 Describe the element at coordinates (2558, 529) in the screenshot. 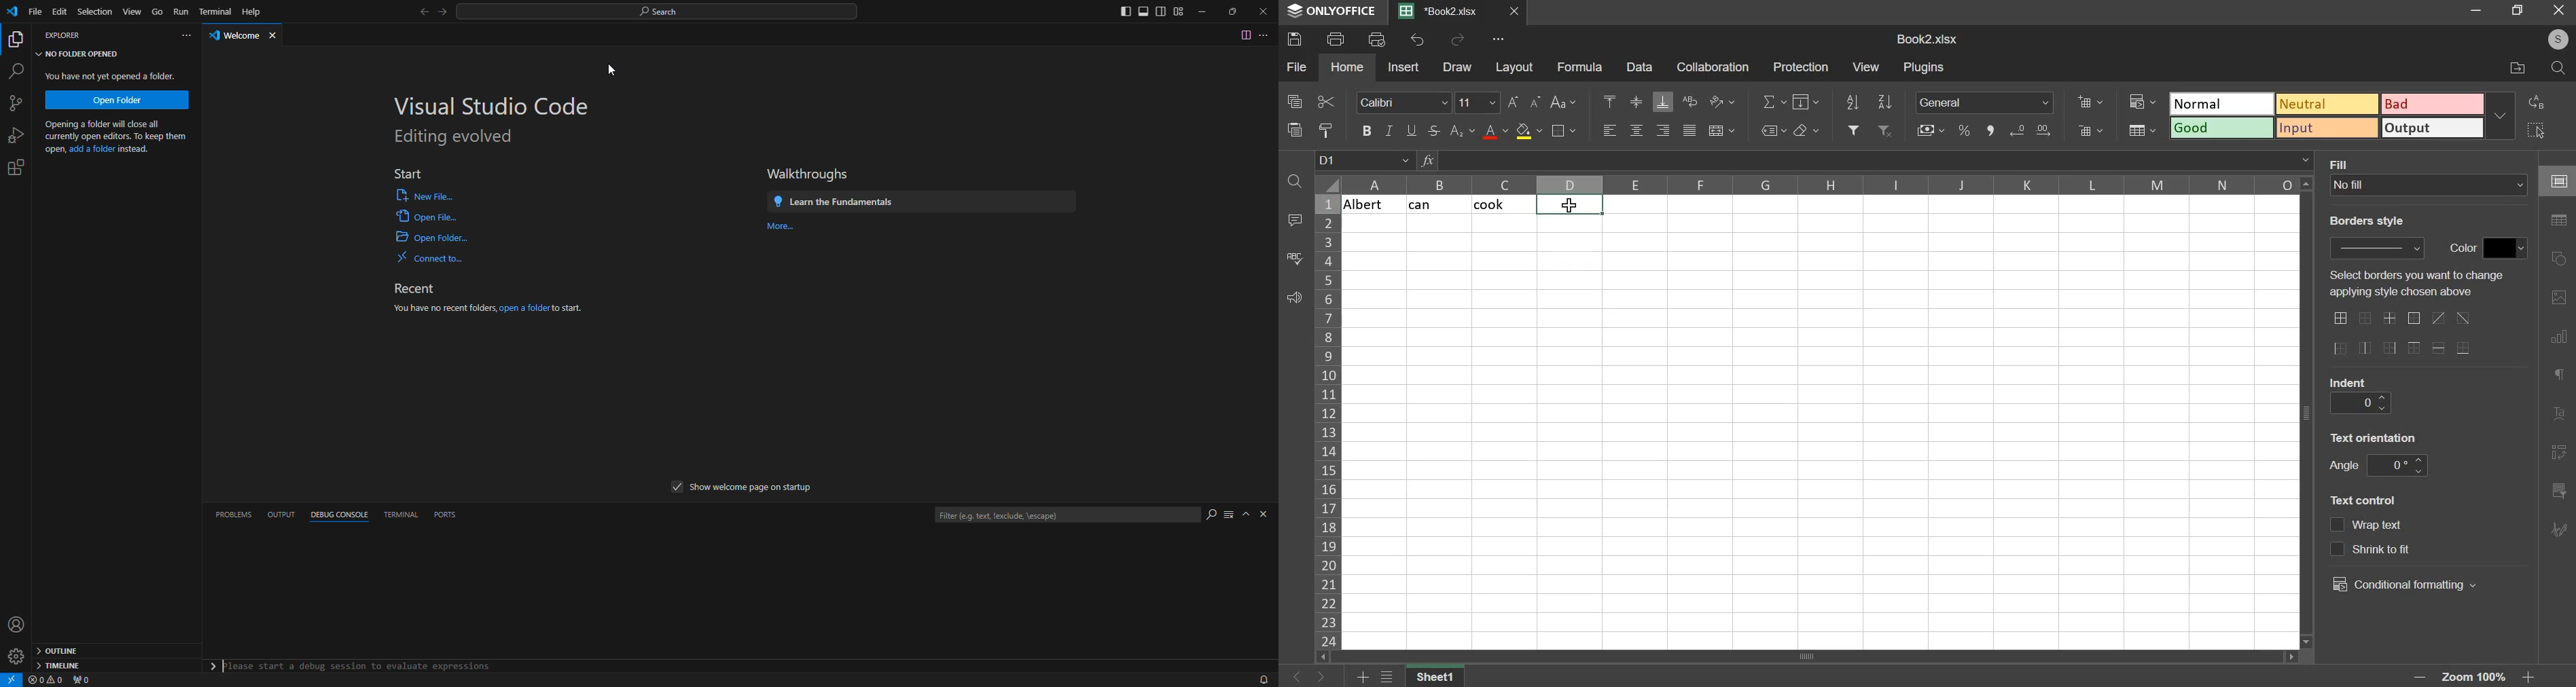

I see `signature` at that location.